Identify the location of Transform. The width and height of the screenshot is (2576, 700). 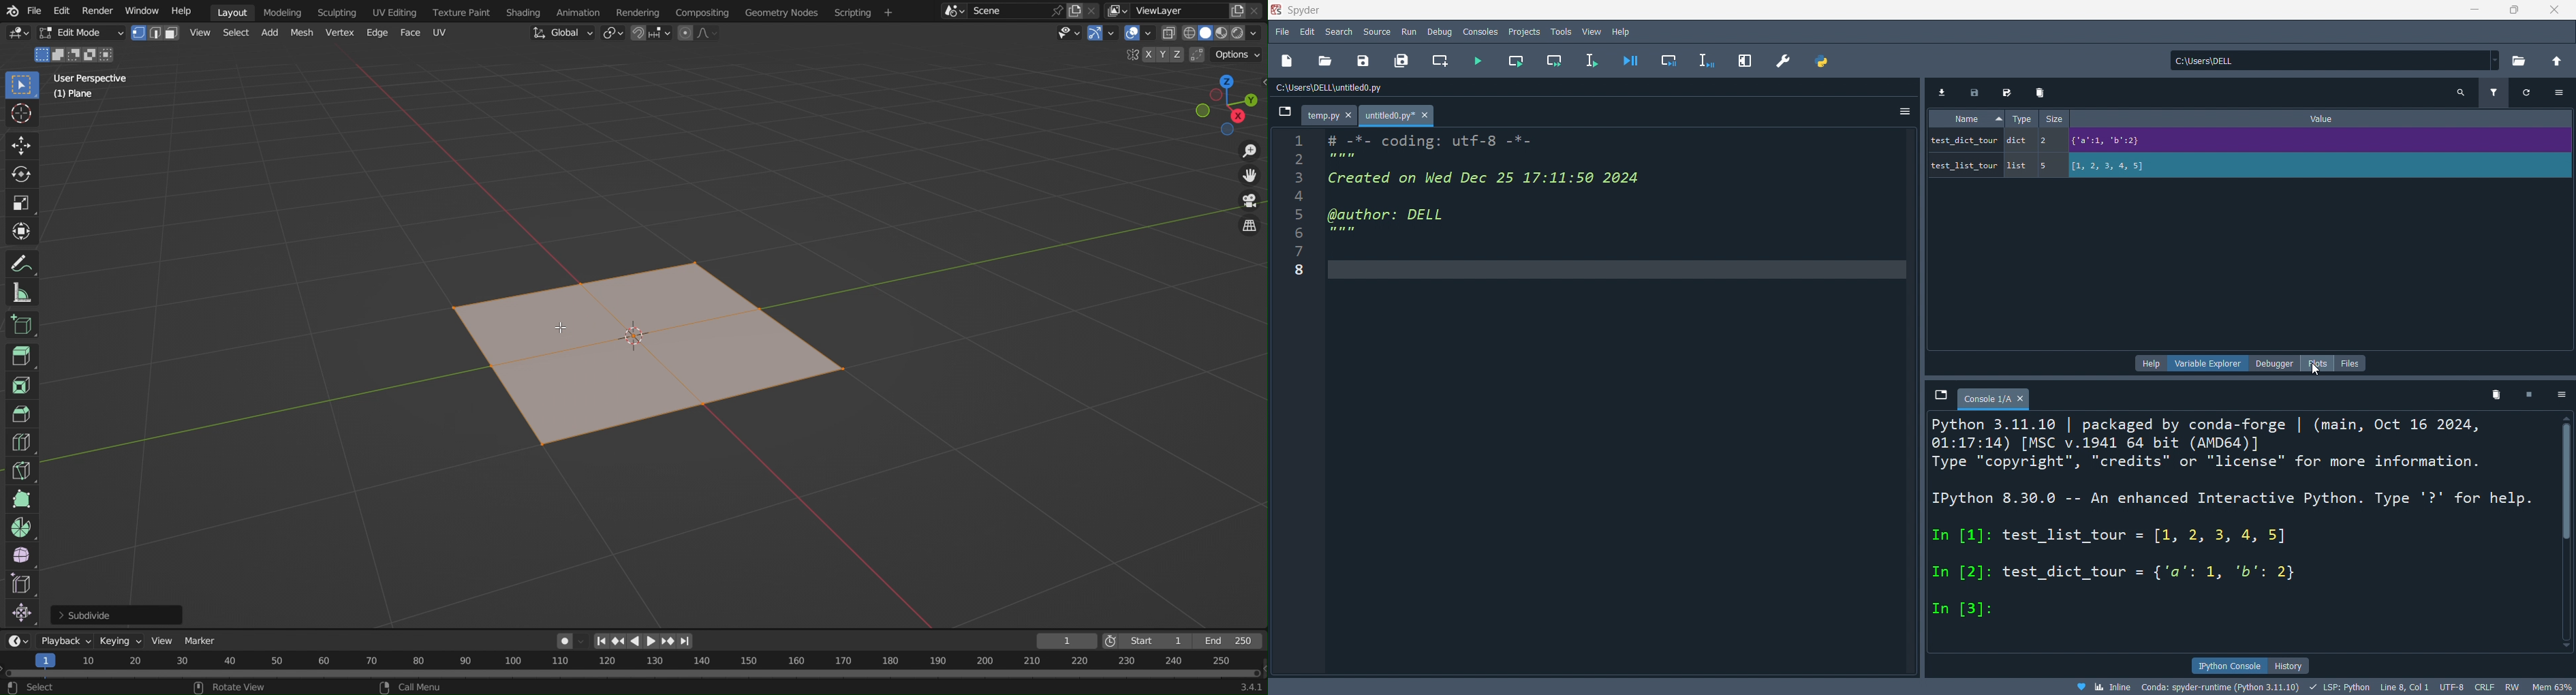
(23, 231).